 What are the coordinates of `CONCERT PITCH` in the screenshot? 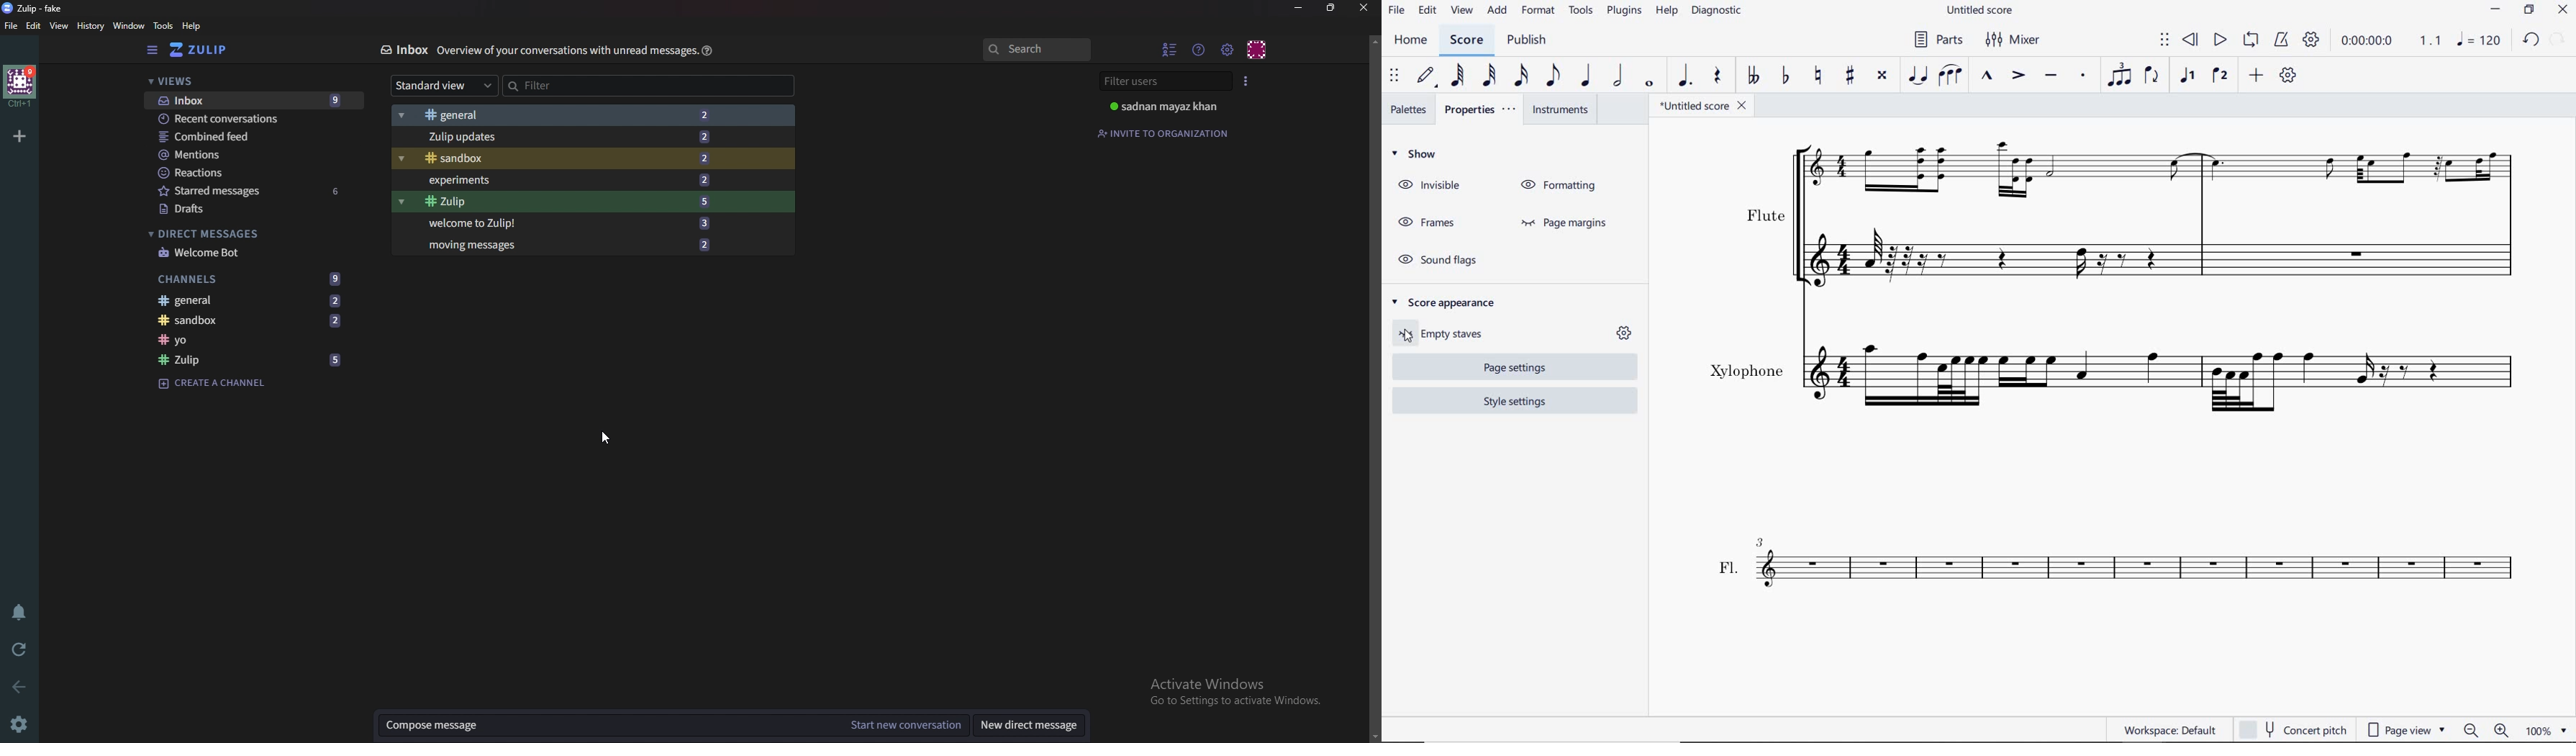 It's located at (2299, 731).